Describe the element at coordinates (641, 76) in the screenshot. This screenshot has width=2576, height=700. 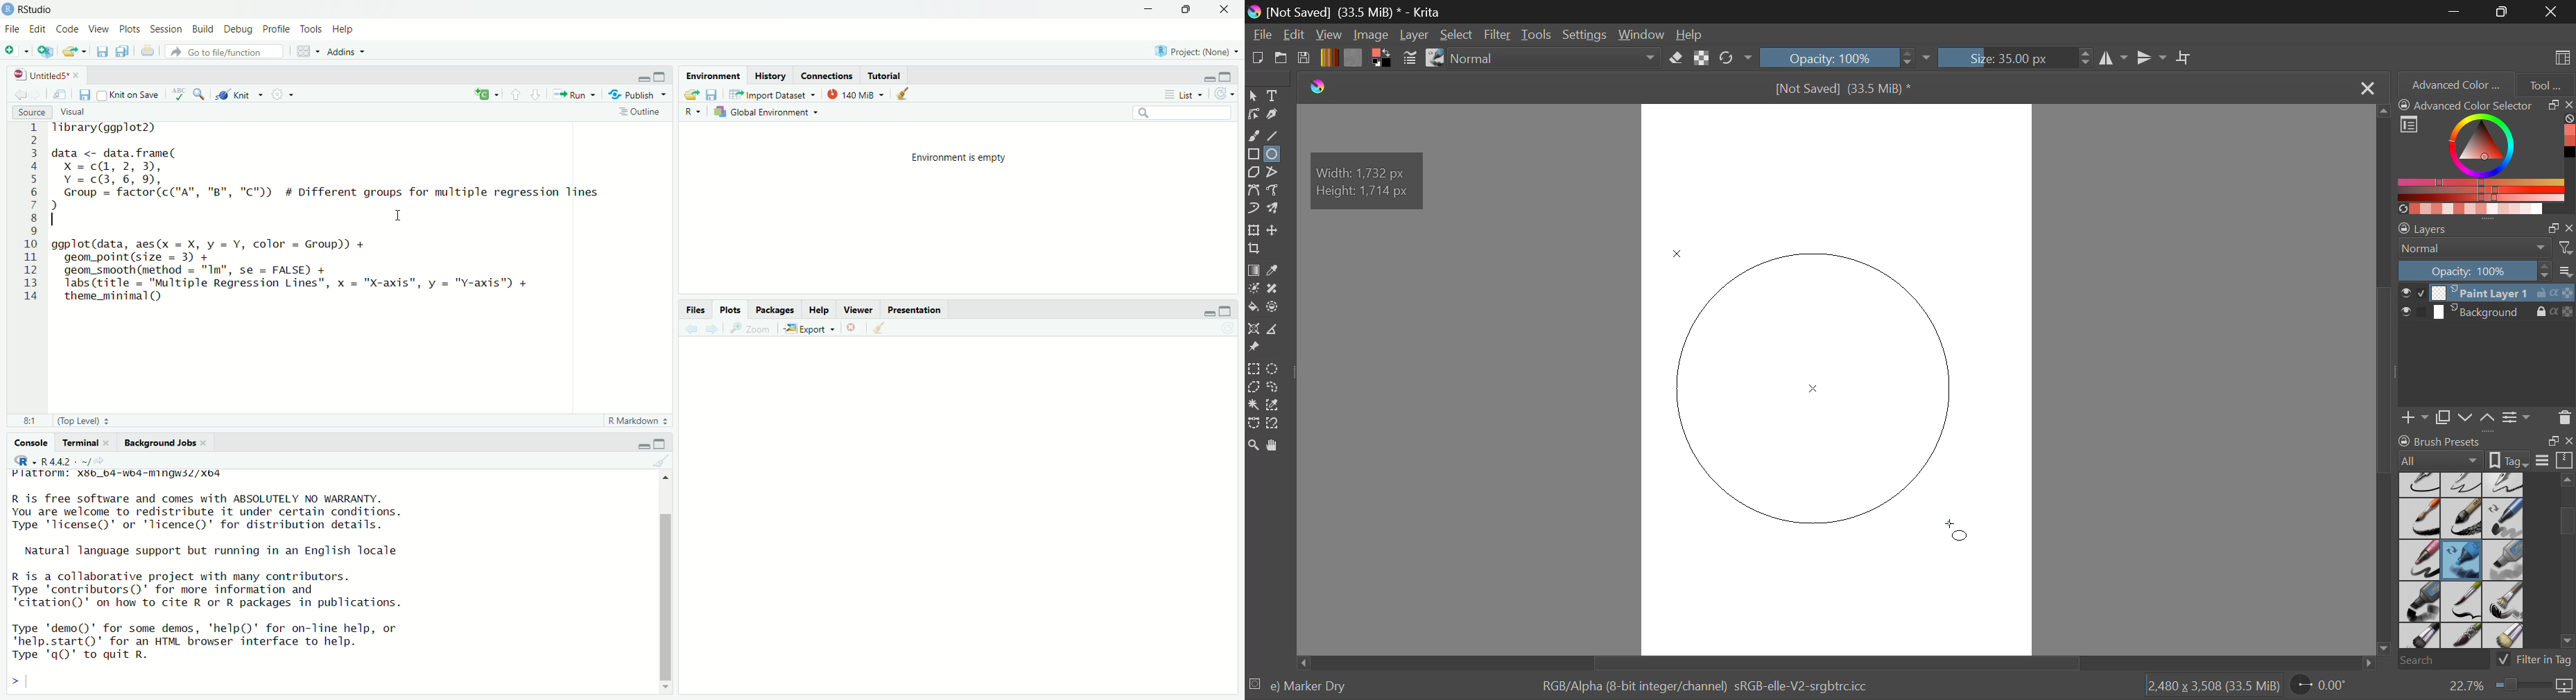
I see `minimise` at that location.